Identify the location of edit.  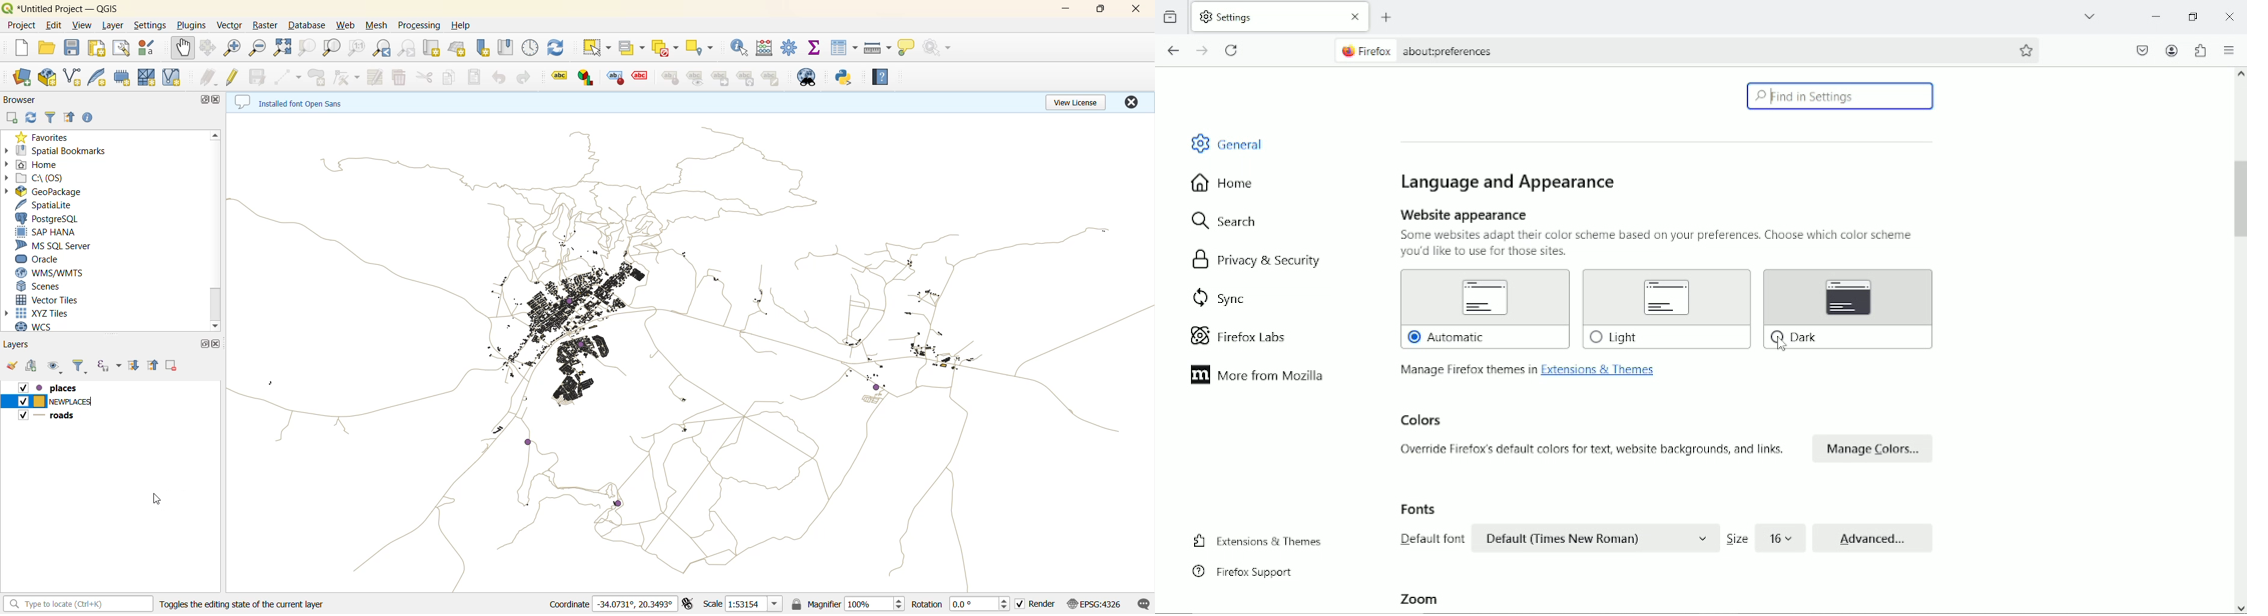
(54, 27).